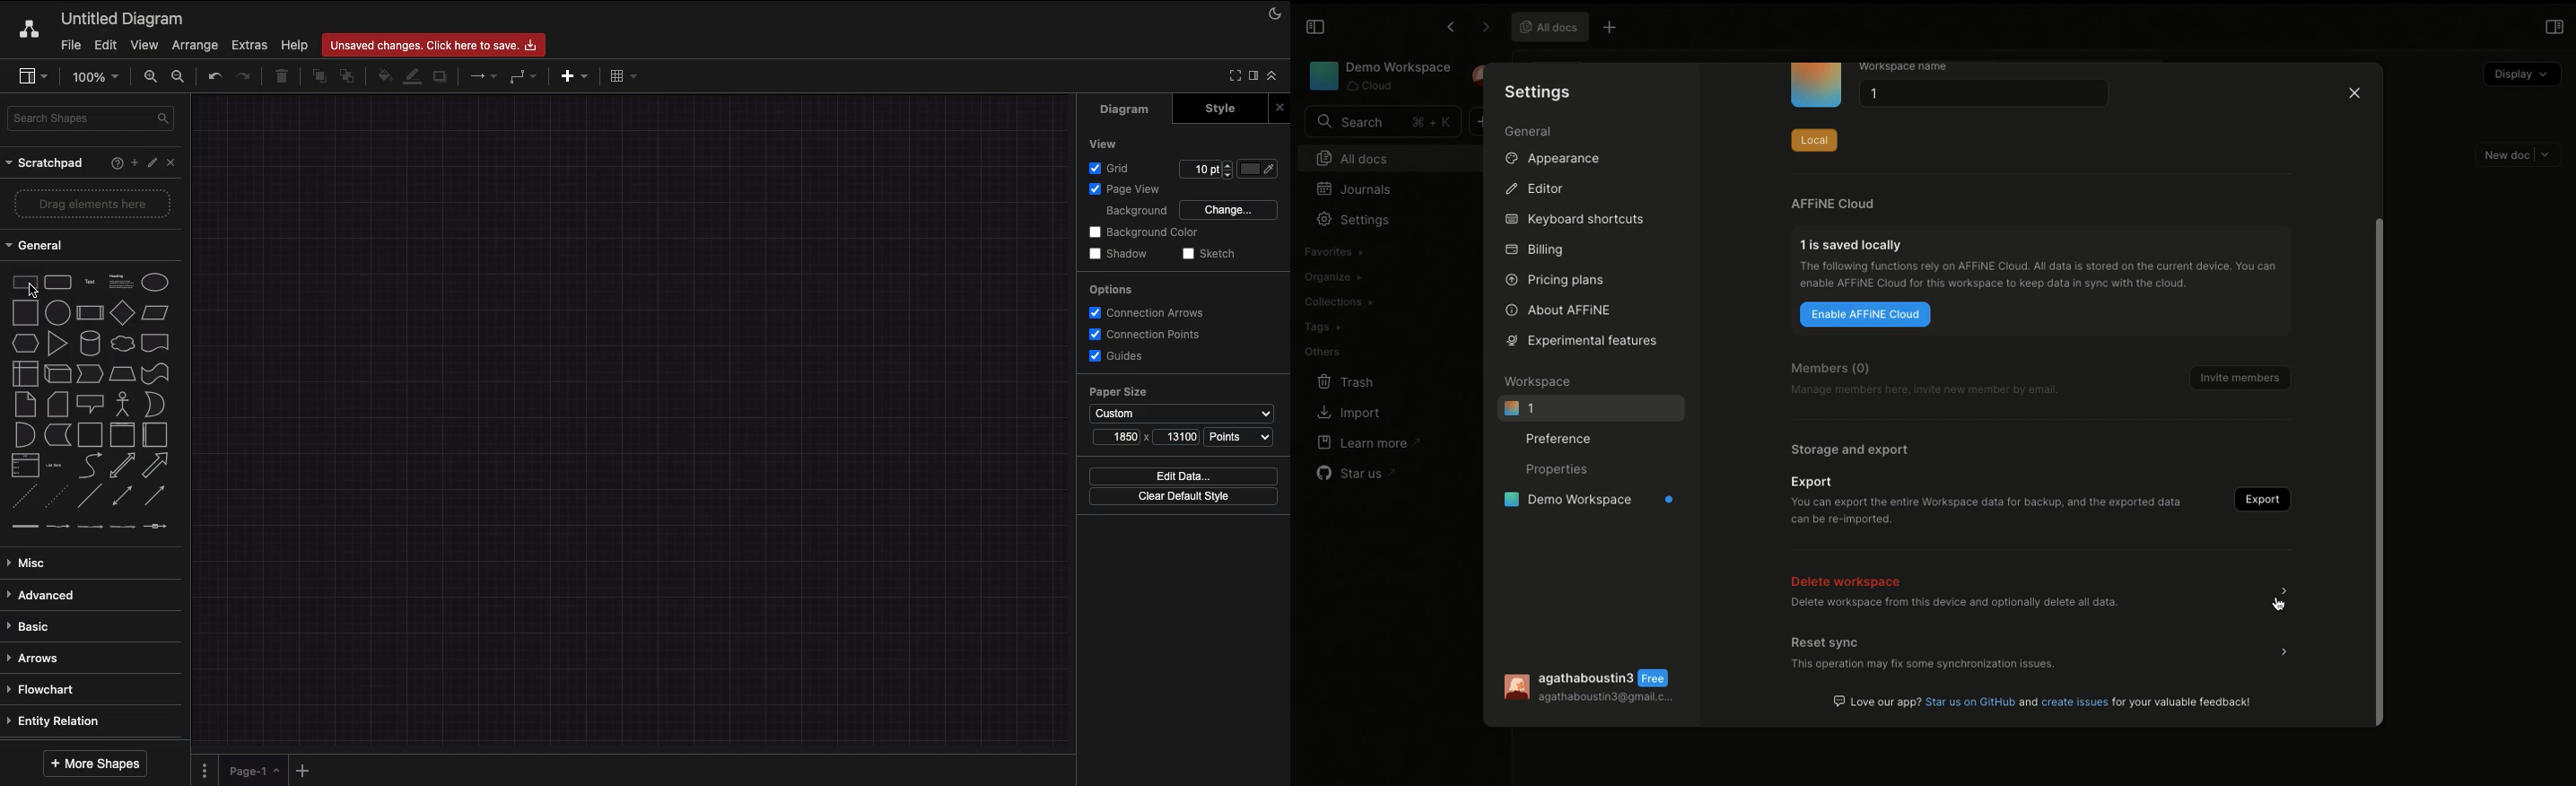  What do you see at coordinates (1233, 76) in the screenshot?
I see `Full screen` at bounding box center [1233, 76].